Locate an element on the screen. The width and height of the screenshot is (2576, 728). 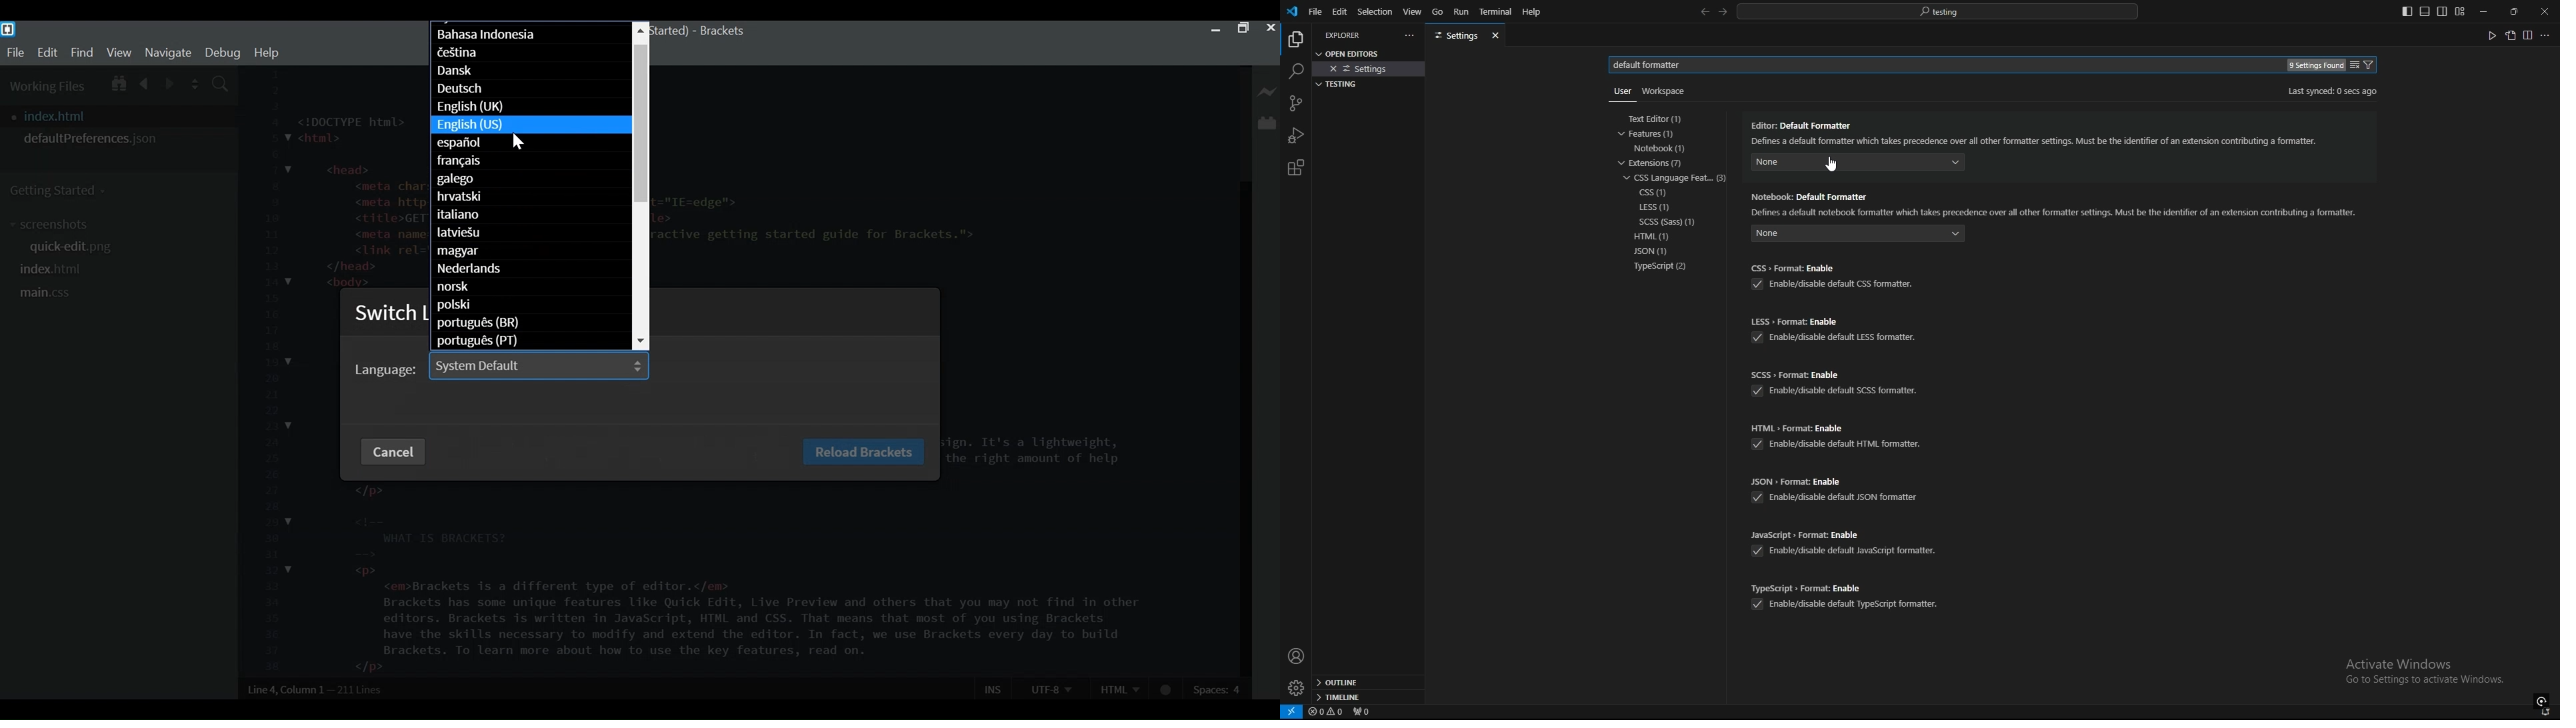
Split the File Vertically or Horizontally is located at coordinates (195, 84).